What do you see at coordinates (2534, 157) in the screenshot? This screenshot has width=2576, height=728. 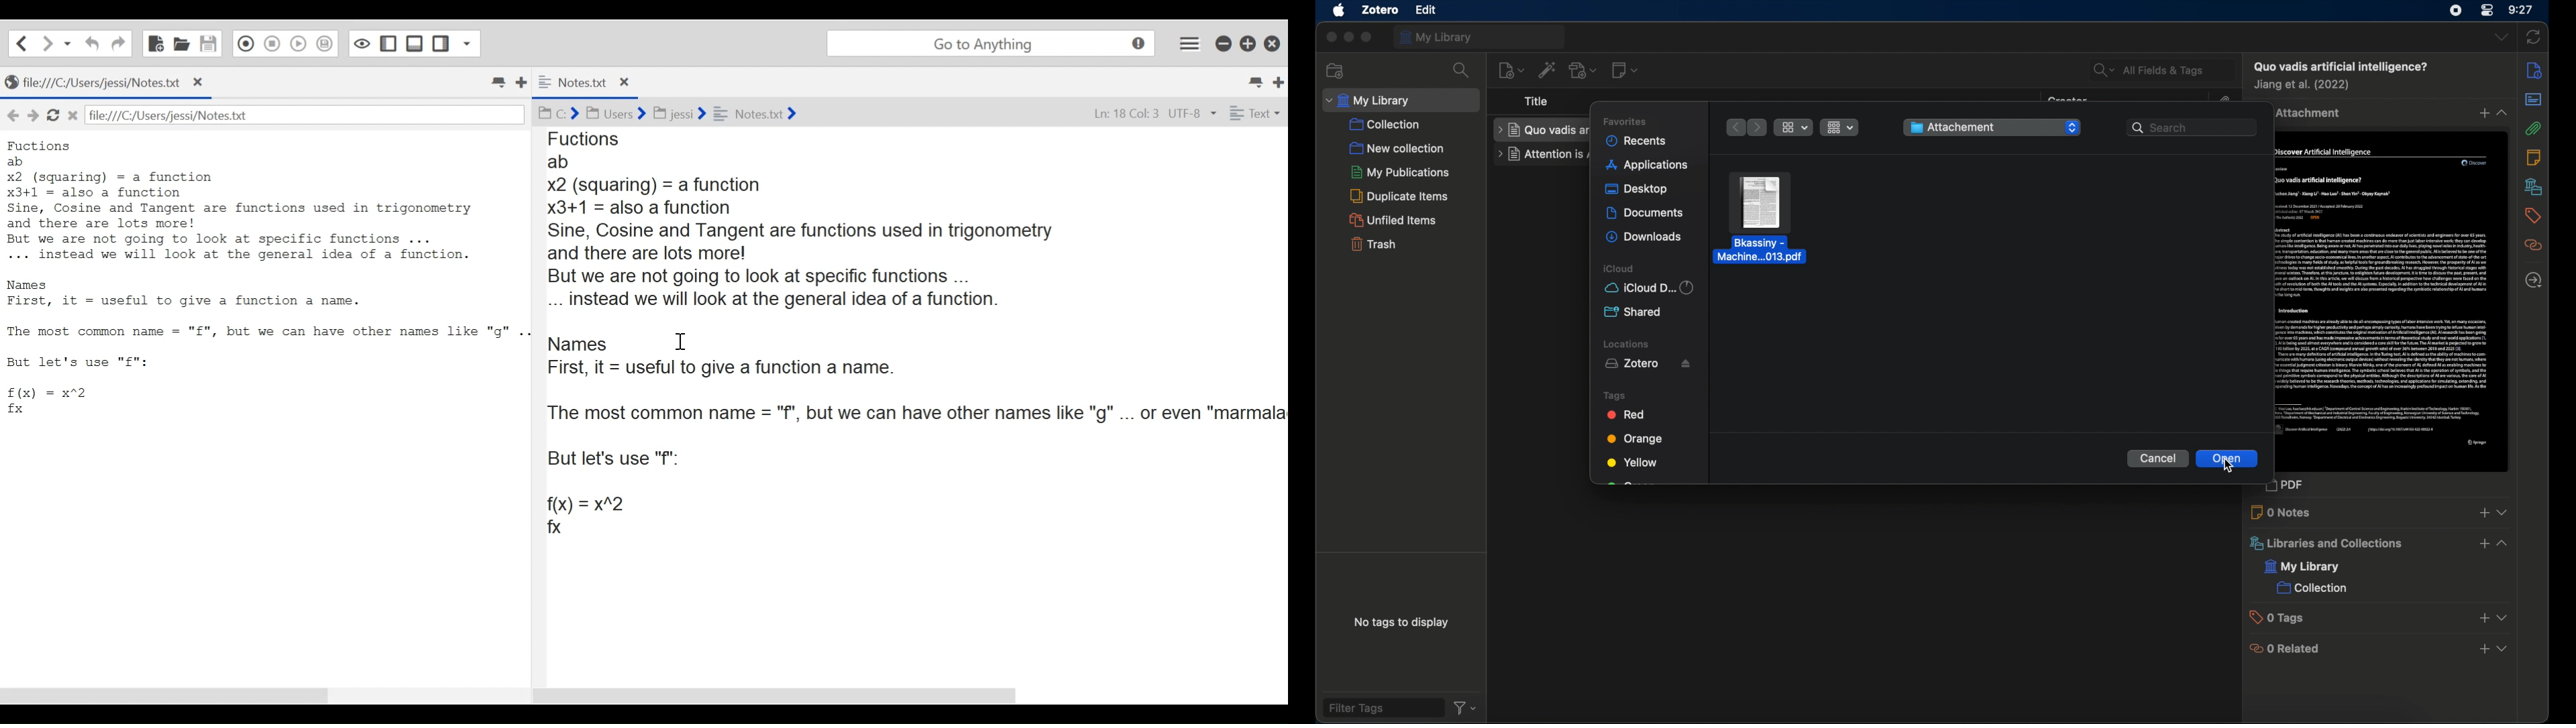 I see `notes` at bounding box center [2534, 157].